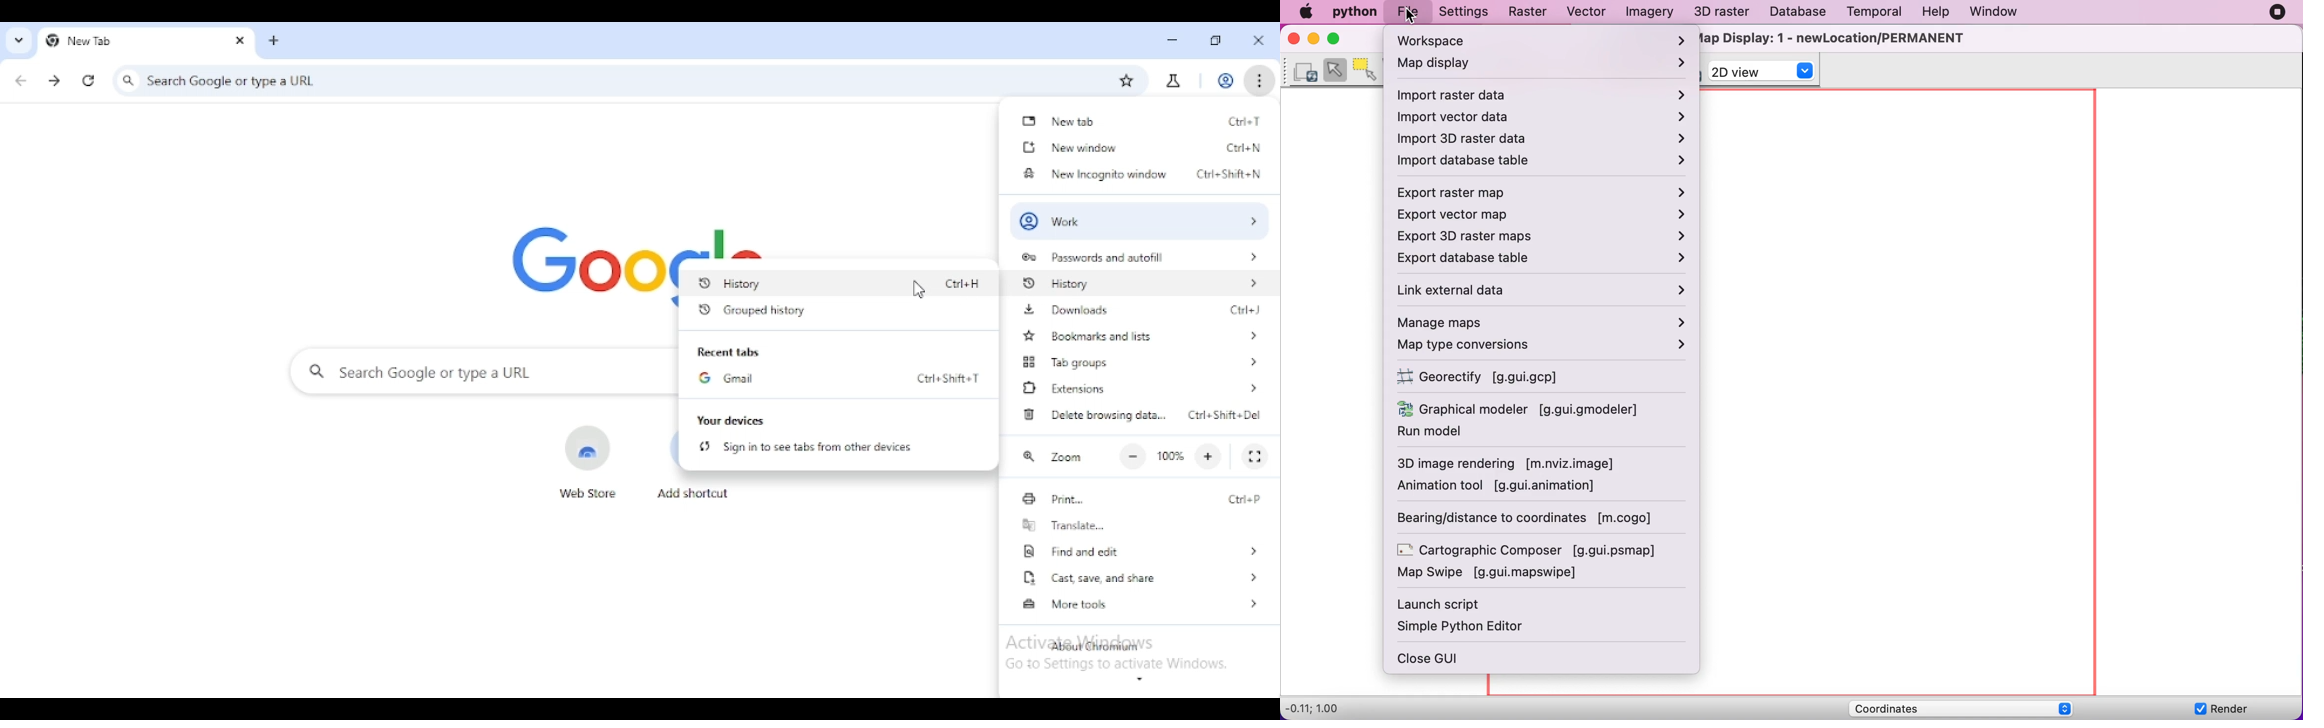 Image resolution: width=2324 pixels, height=728 pixels. I want to click on new tab, so click(274, 41).